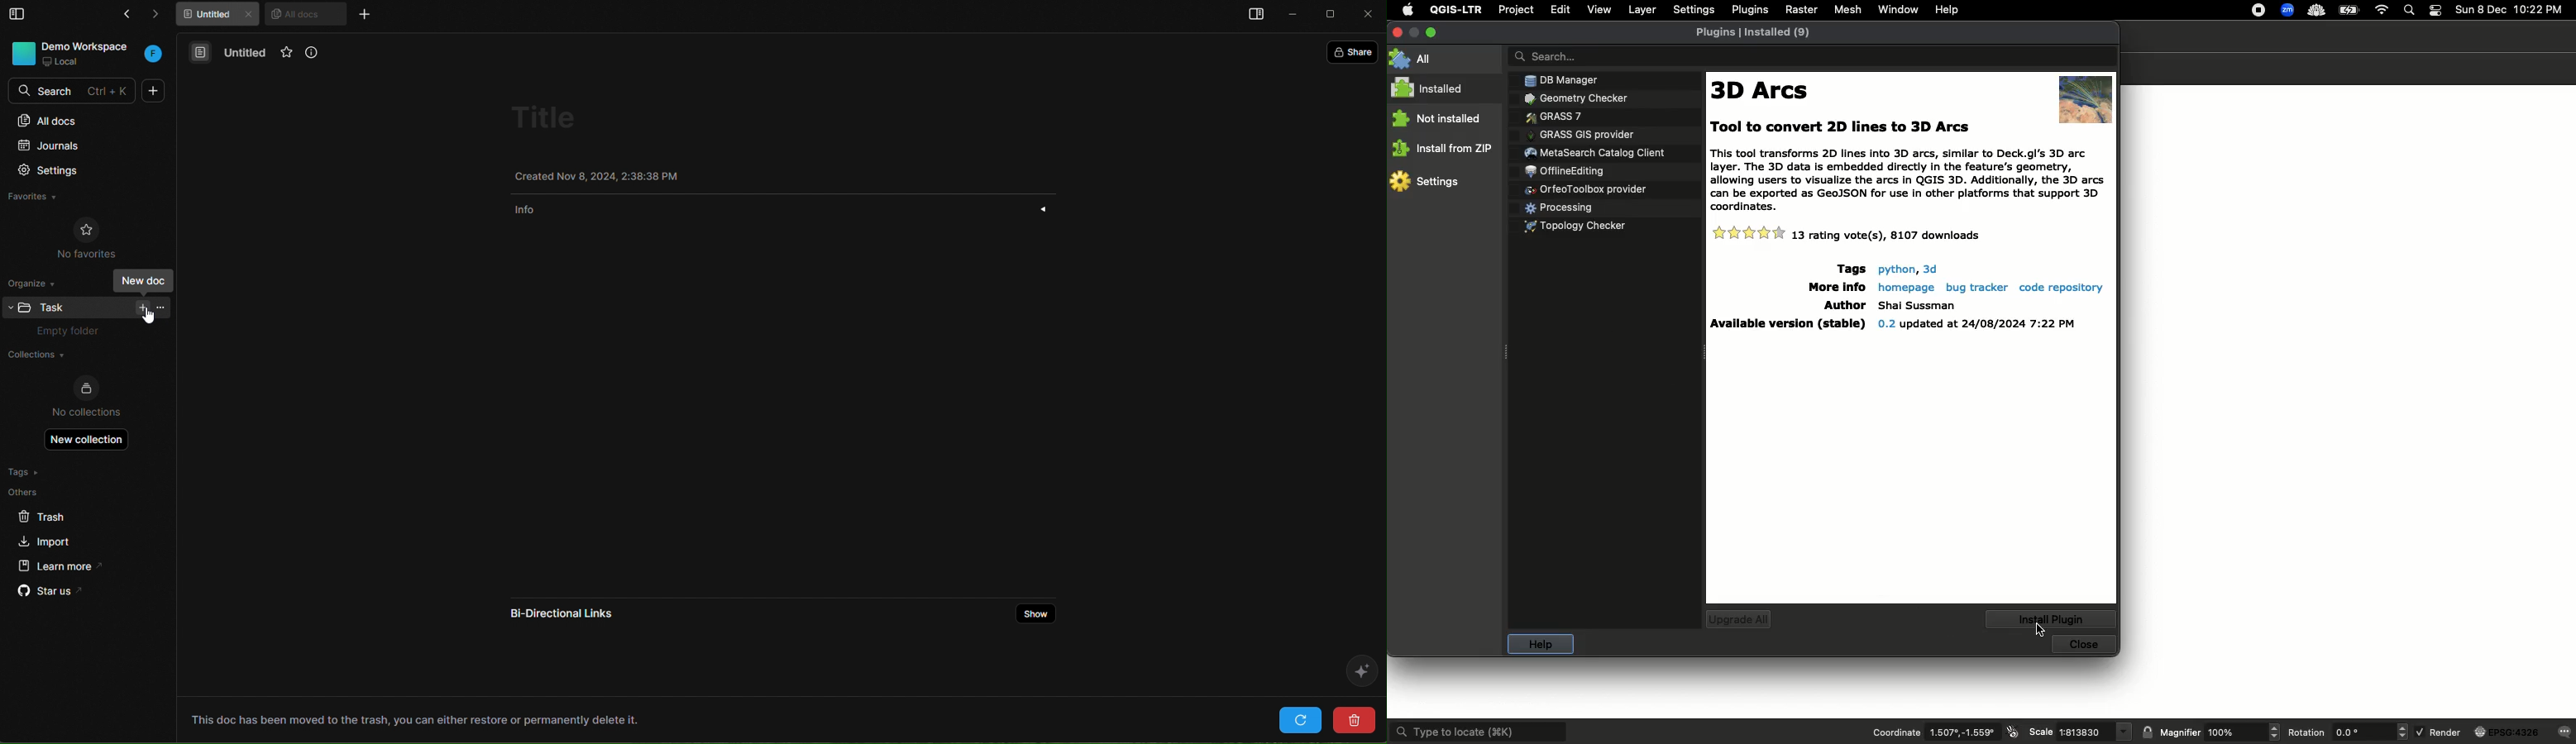 The height and width of the screenshot is (756, 2576). What do you see at coordinates (1359, 669) in the screenshot?
I see `ai` at bounding box center [1359, 669].